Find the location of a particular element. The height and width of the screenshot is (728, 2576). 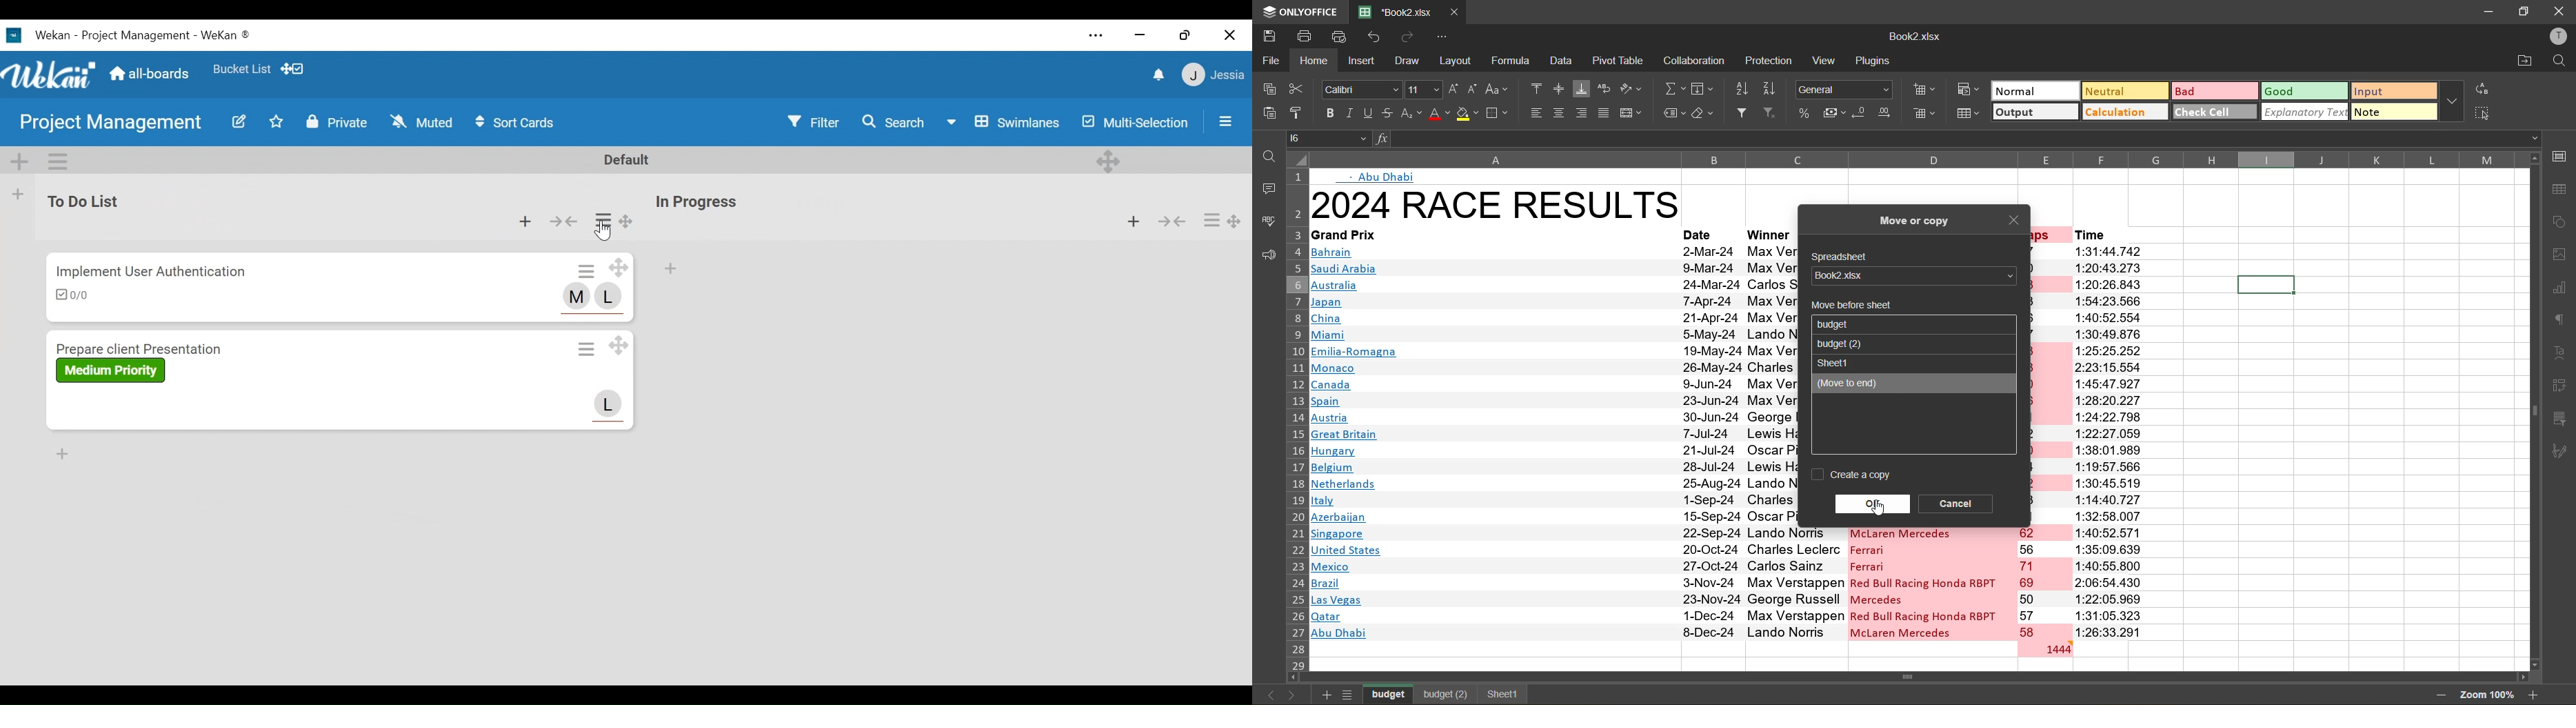

Edit is located at coordinates (240, 121).